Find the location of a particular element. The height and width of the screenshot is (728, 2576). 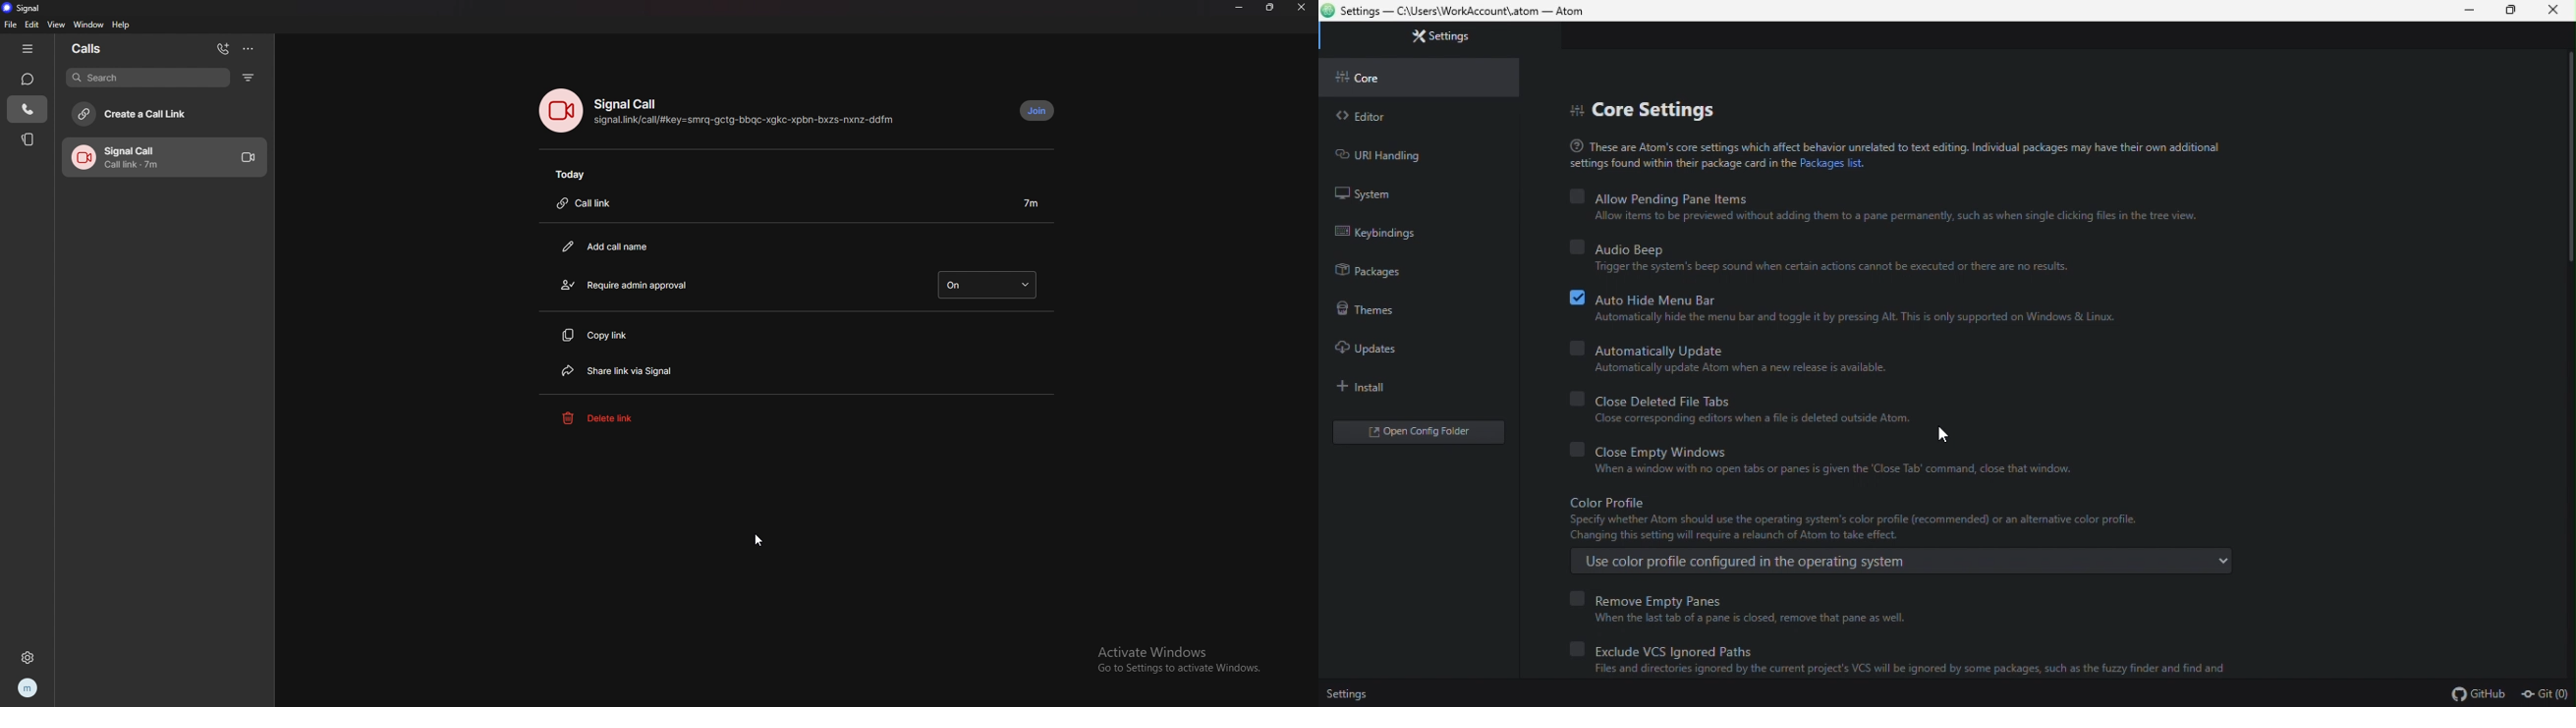

on is located at coordinates (986, 285).